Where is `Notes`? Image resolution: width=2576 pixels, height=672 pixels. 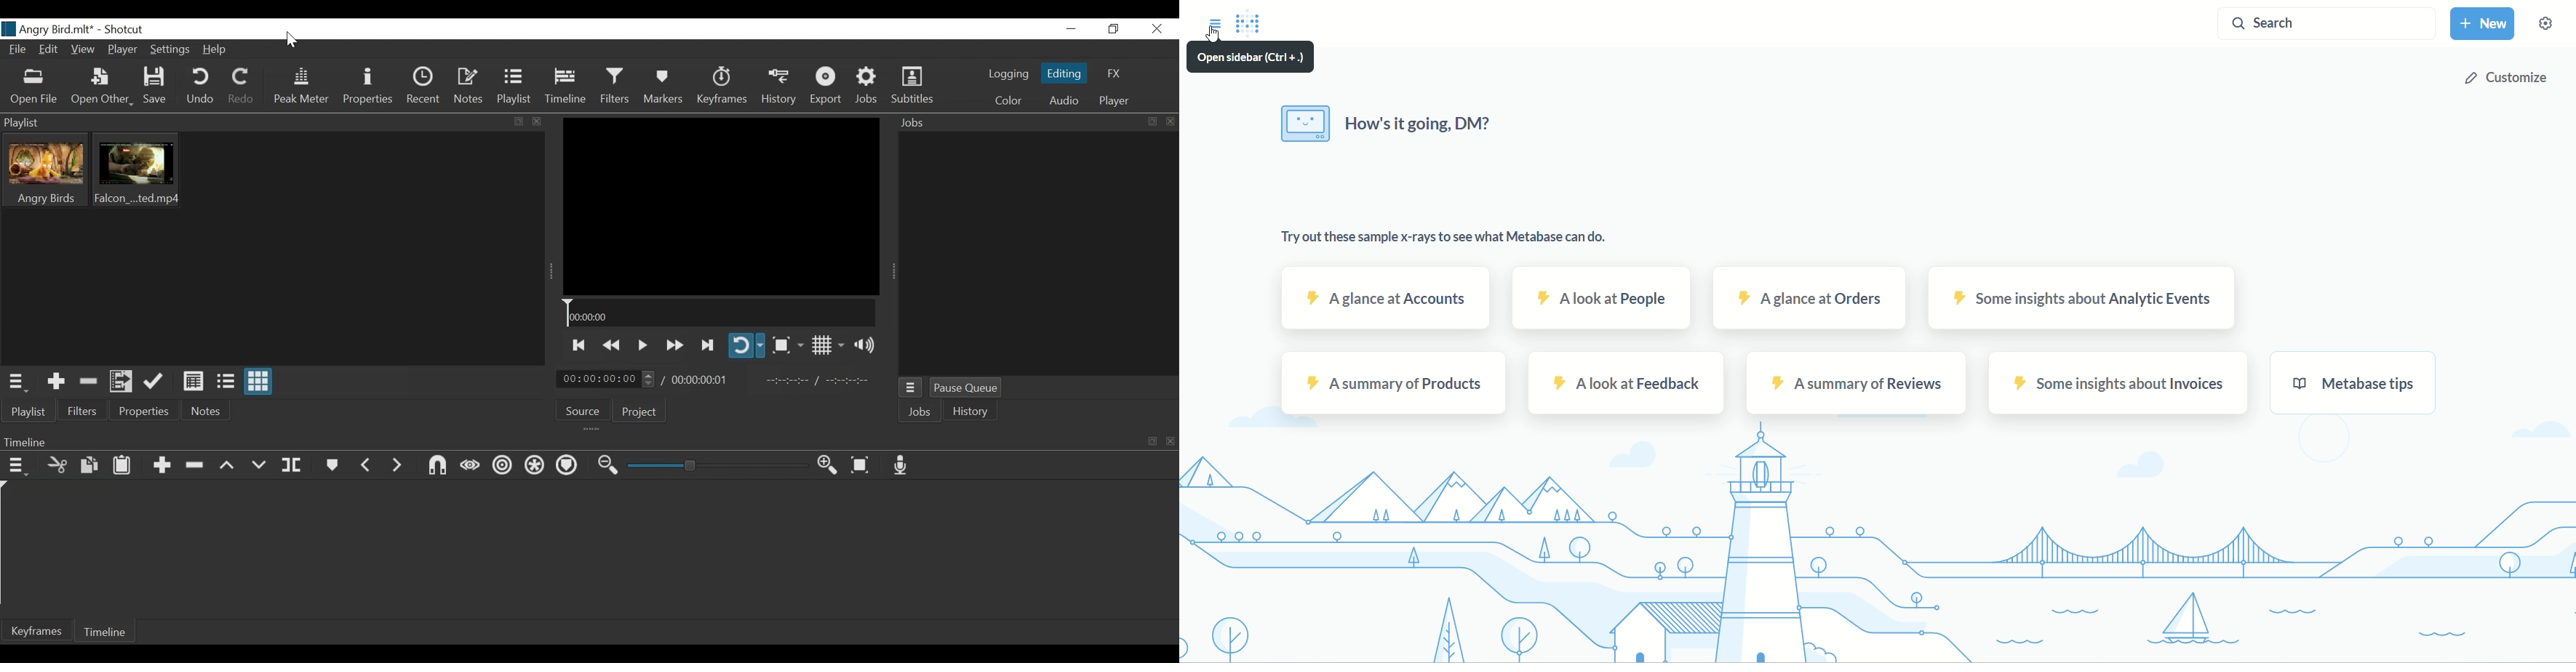
Notes is located at coordinates (207, 412).